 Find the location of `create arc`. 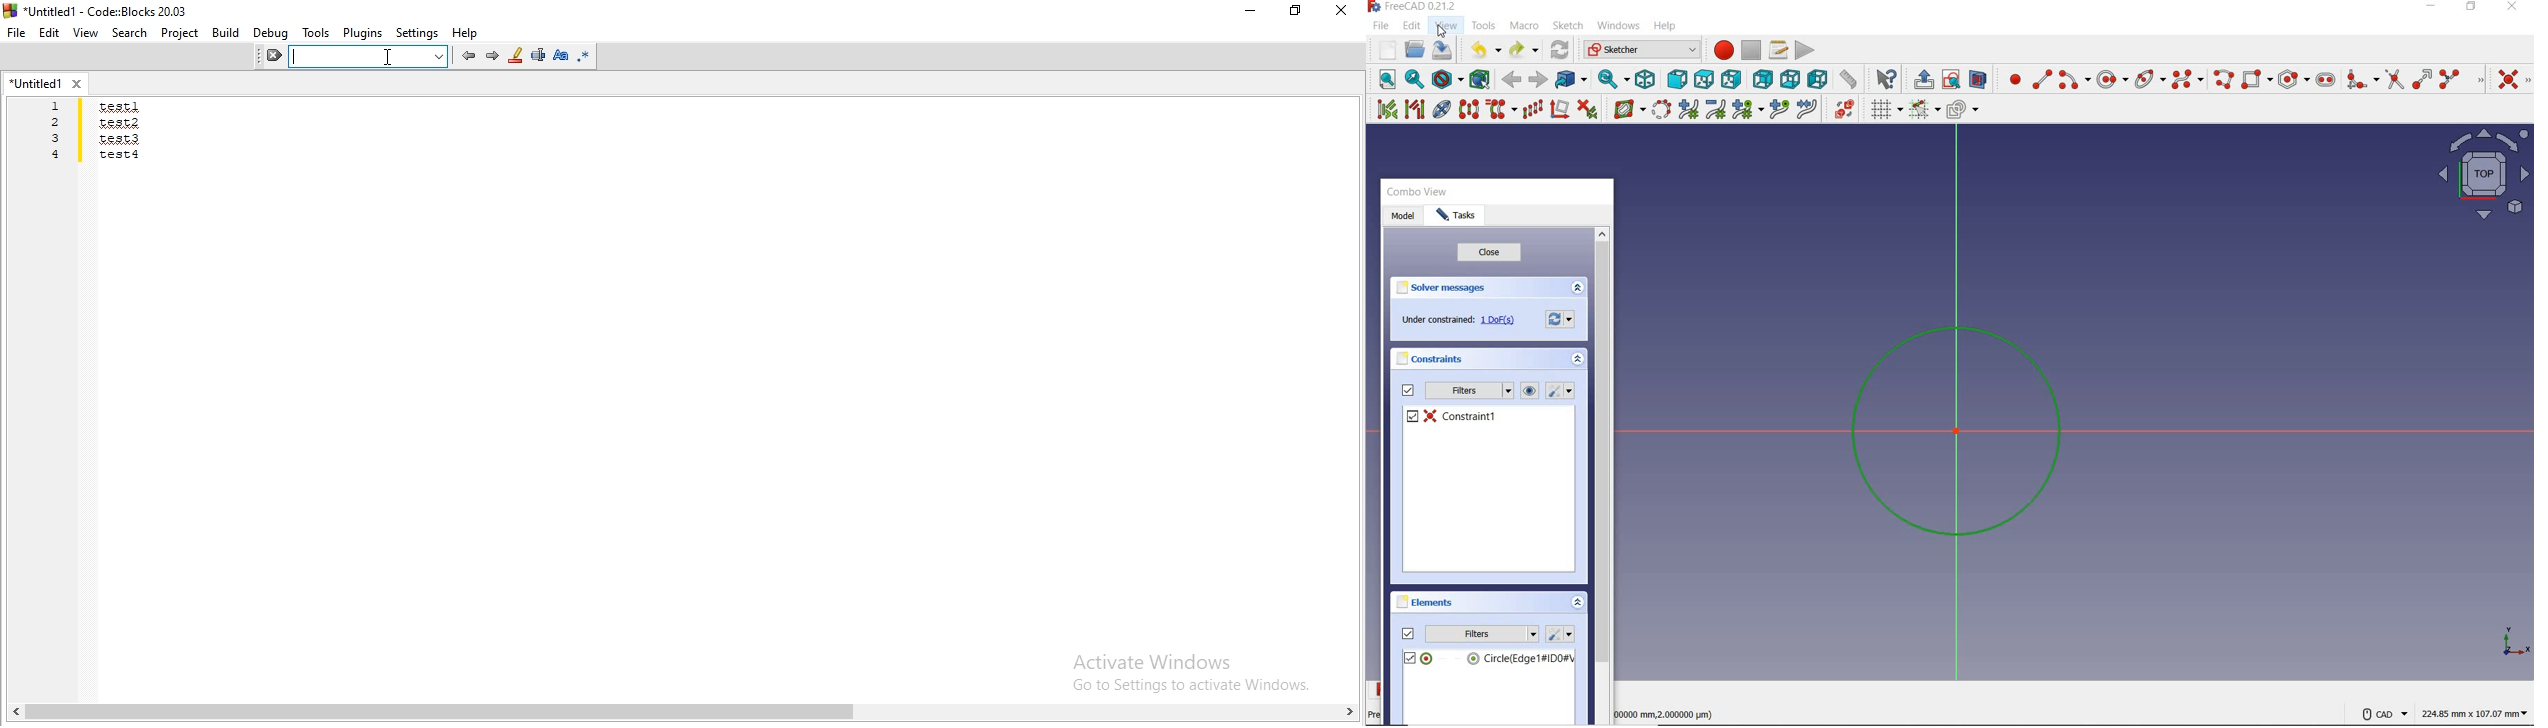

create arc is located at coordinates (2074, 81).